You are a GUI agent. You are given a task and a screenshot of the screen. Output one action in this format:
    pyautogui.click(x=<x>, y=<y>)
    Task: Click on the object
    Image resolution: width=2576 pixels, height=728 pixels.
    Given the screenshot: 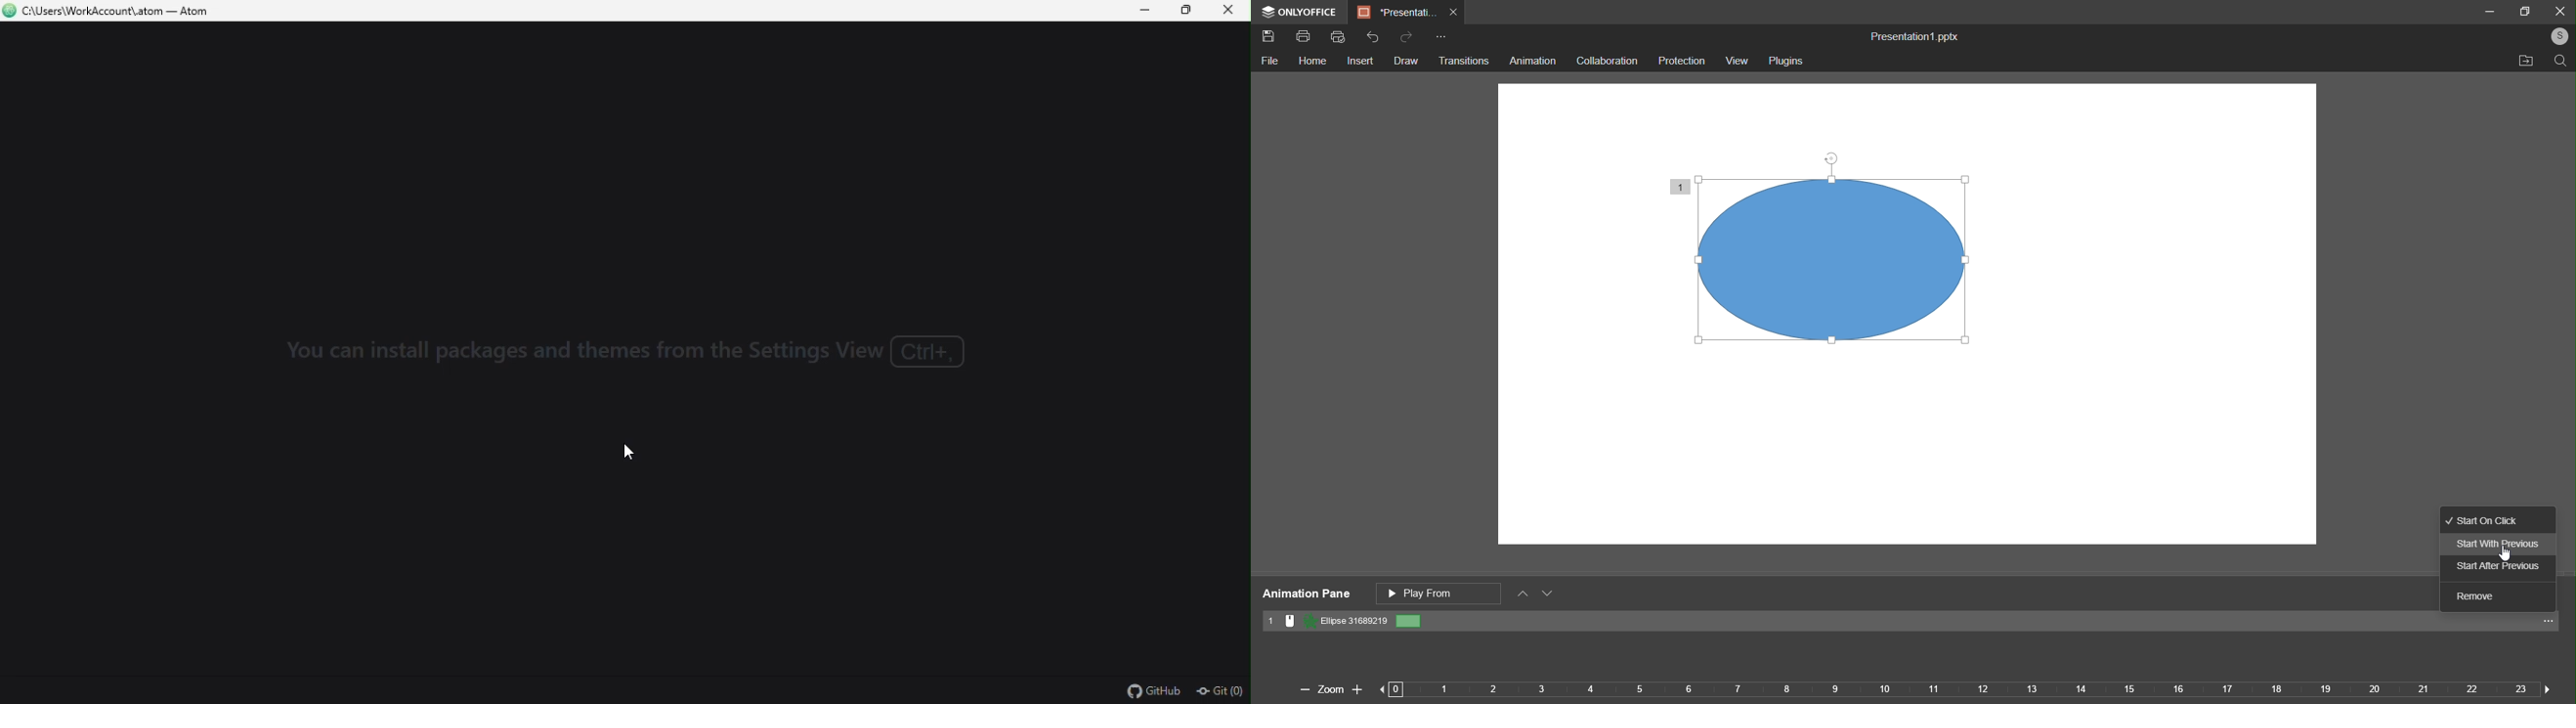 What is the action you would take?
    pyautogui.click(x=1853, y=270)
    